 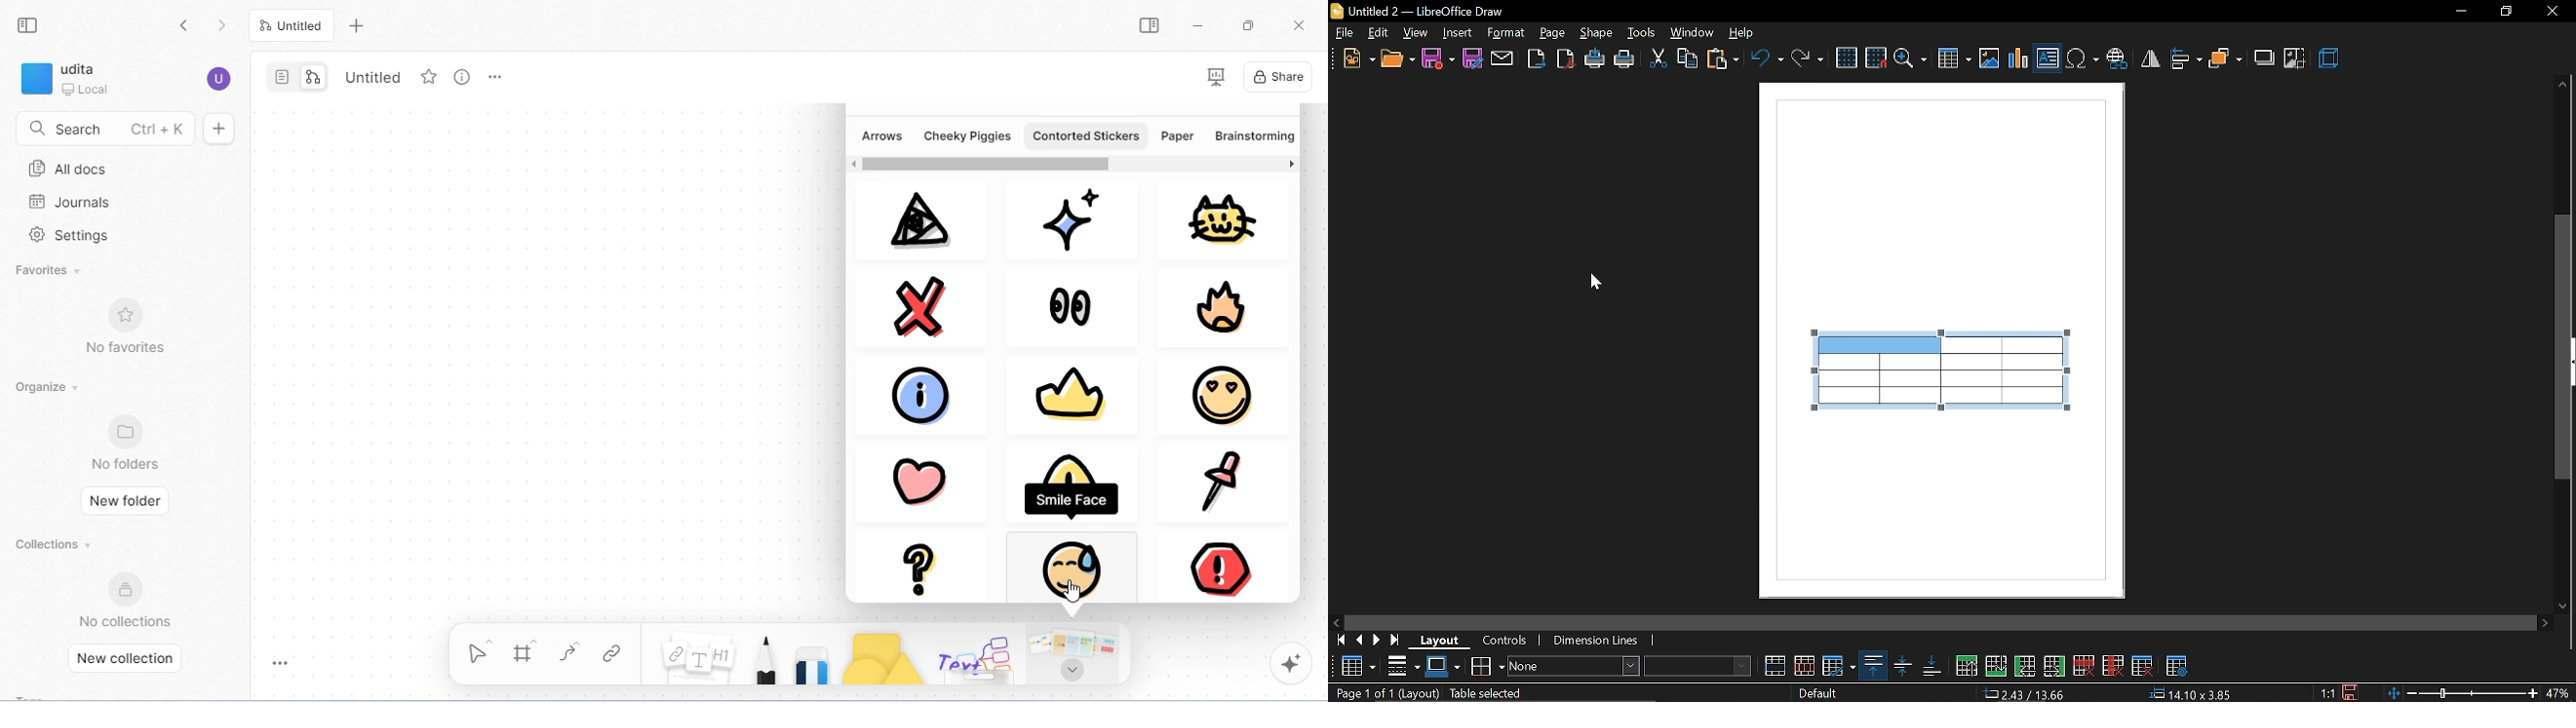 What do you see at coordinates (1385, 693) in the screenshot?
I see `Page 1 of 1 (Layout)` at bounding box center [1385, 693].